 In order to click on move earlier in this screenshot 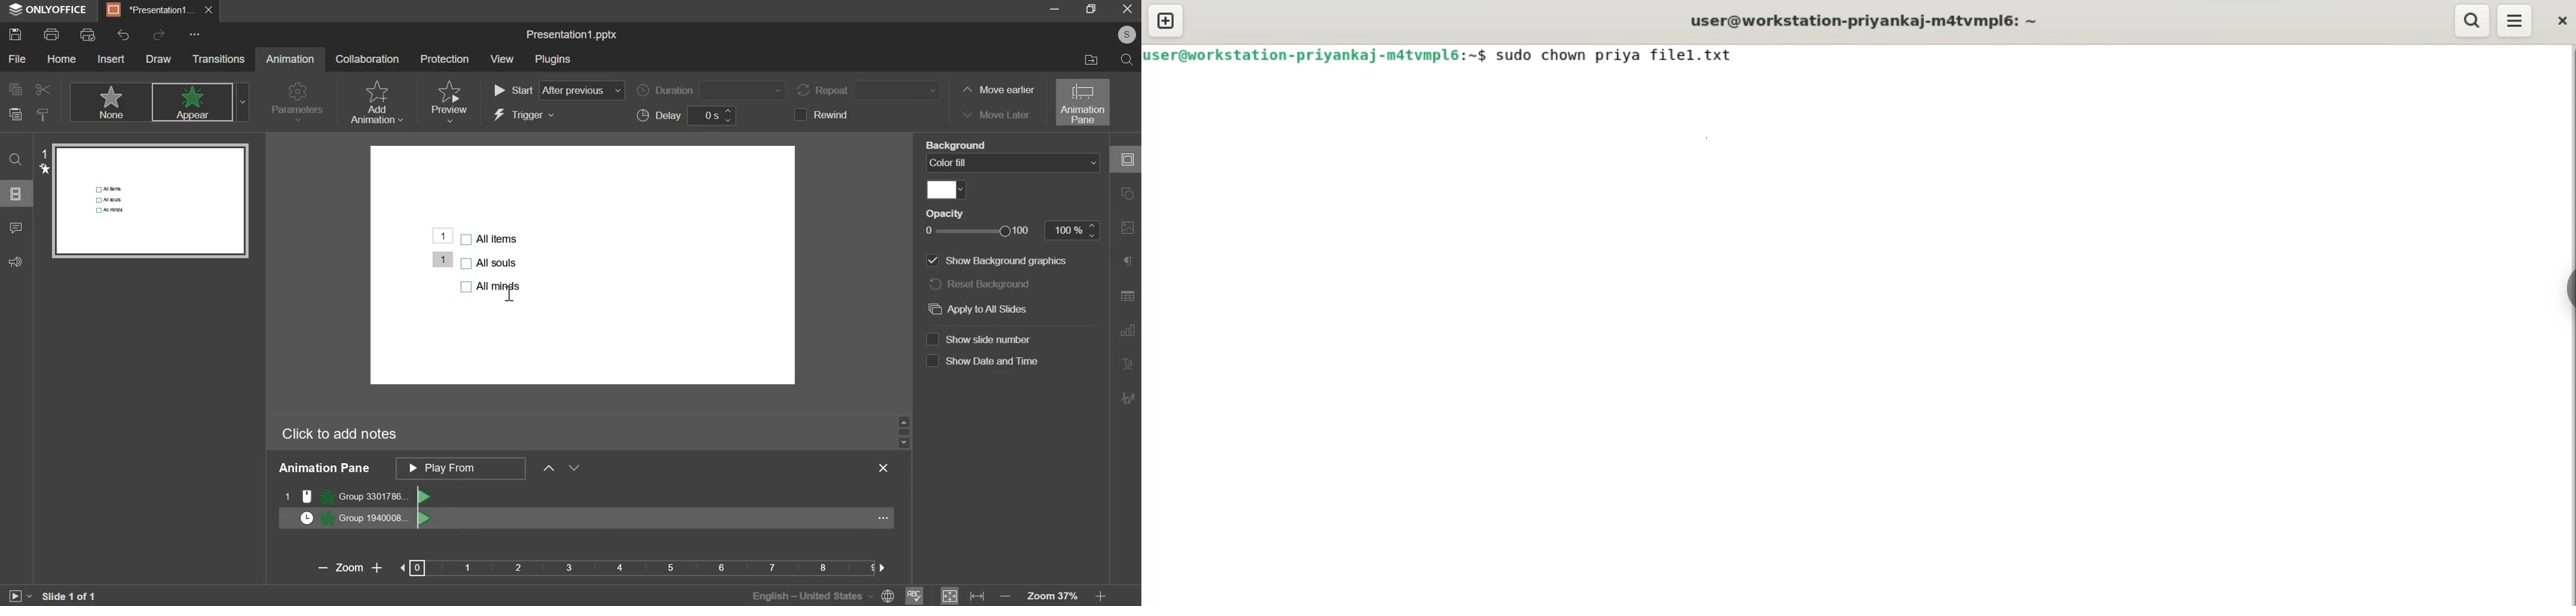, I will do `click(996, 91)`.